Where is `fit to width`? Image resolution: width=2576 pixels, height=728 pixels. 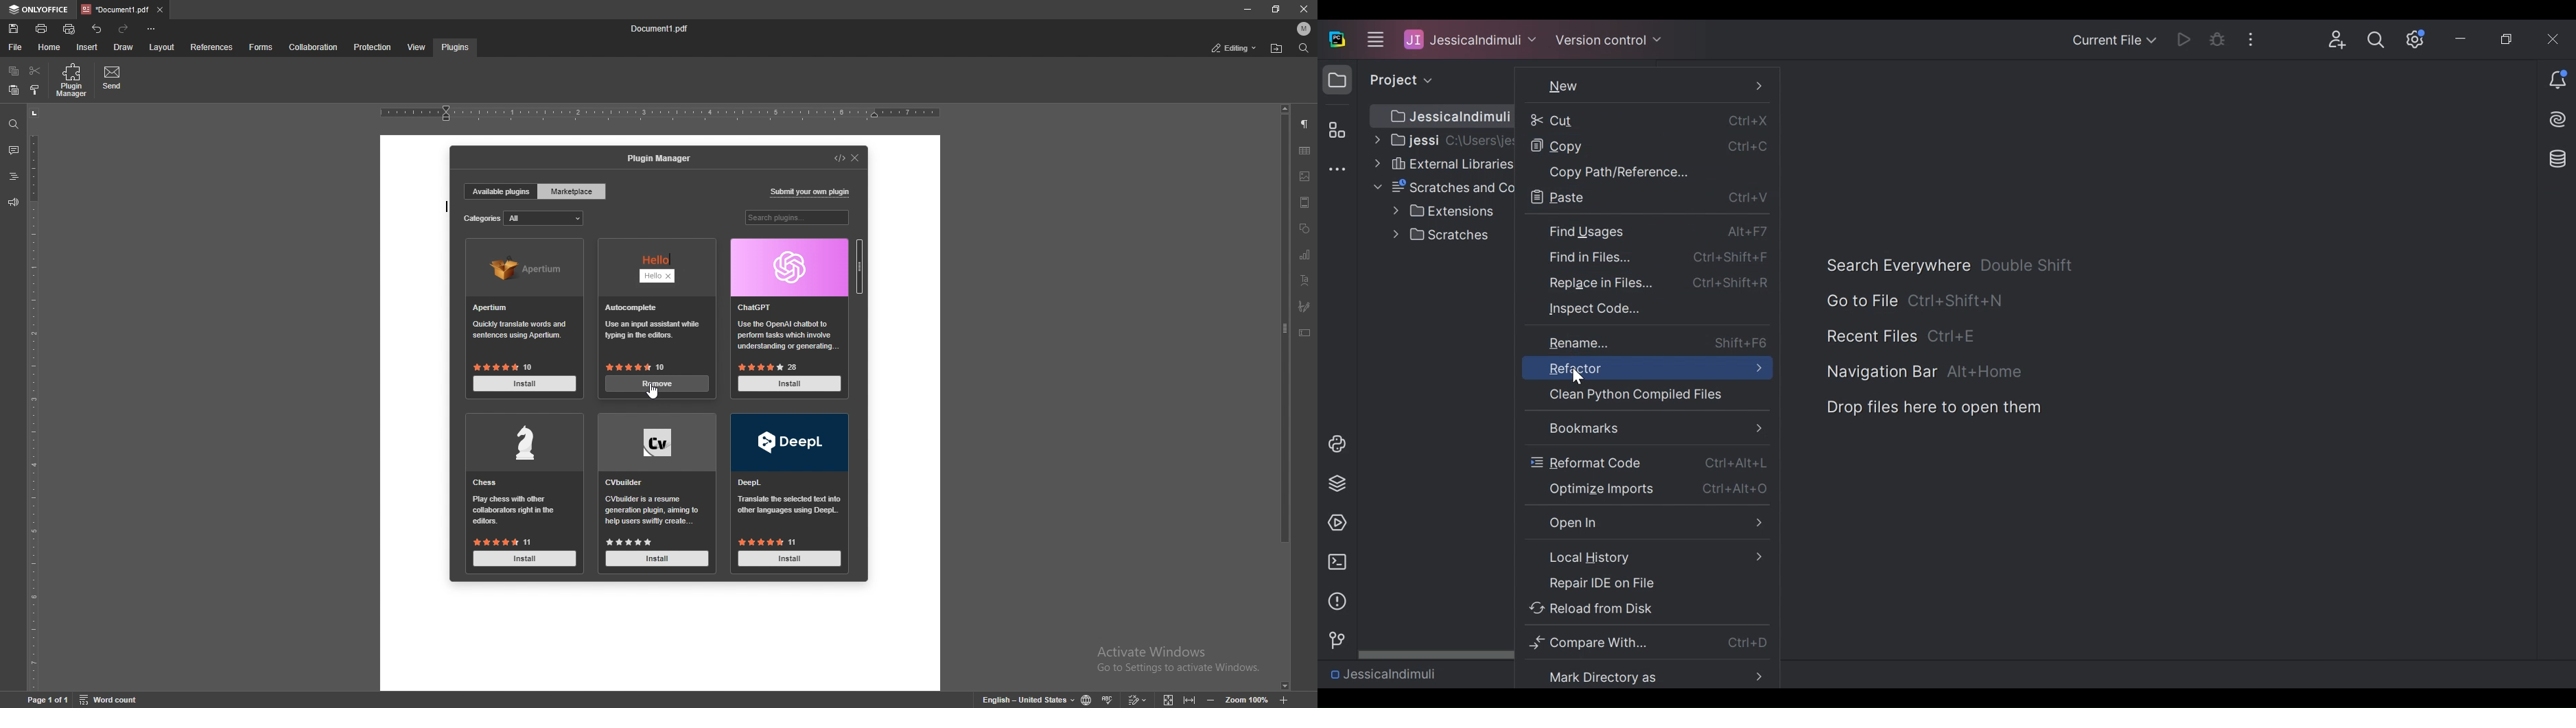 fit to width is located at coordinates (1190, 698).